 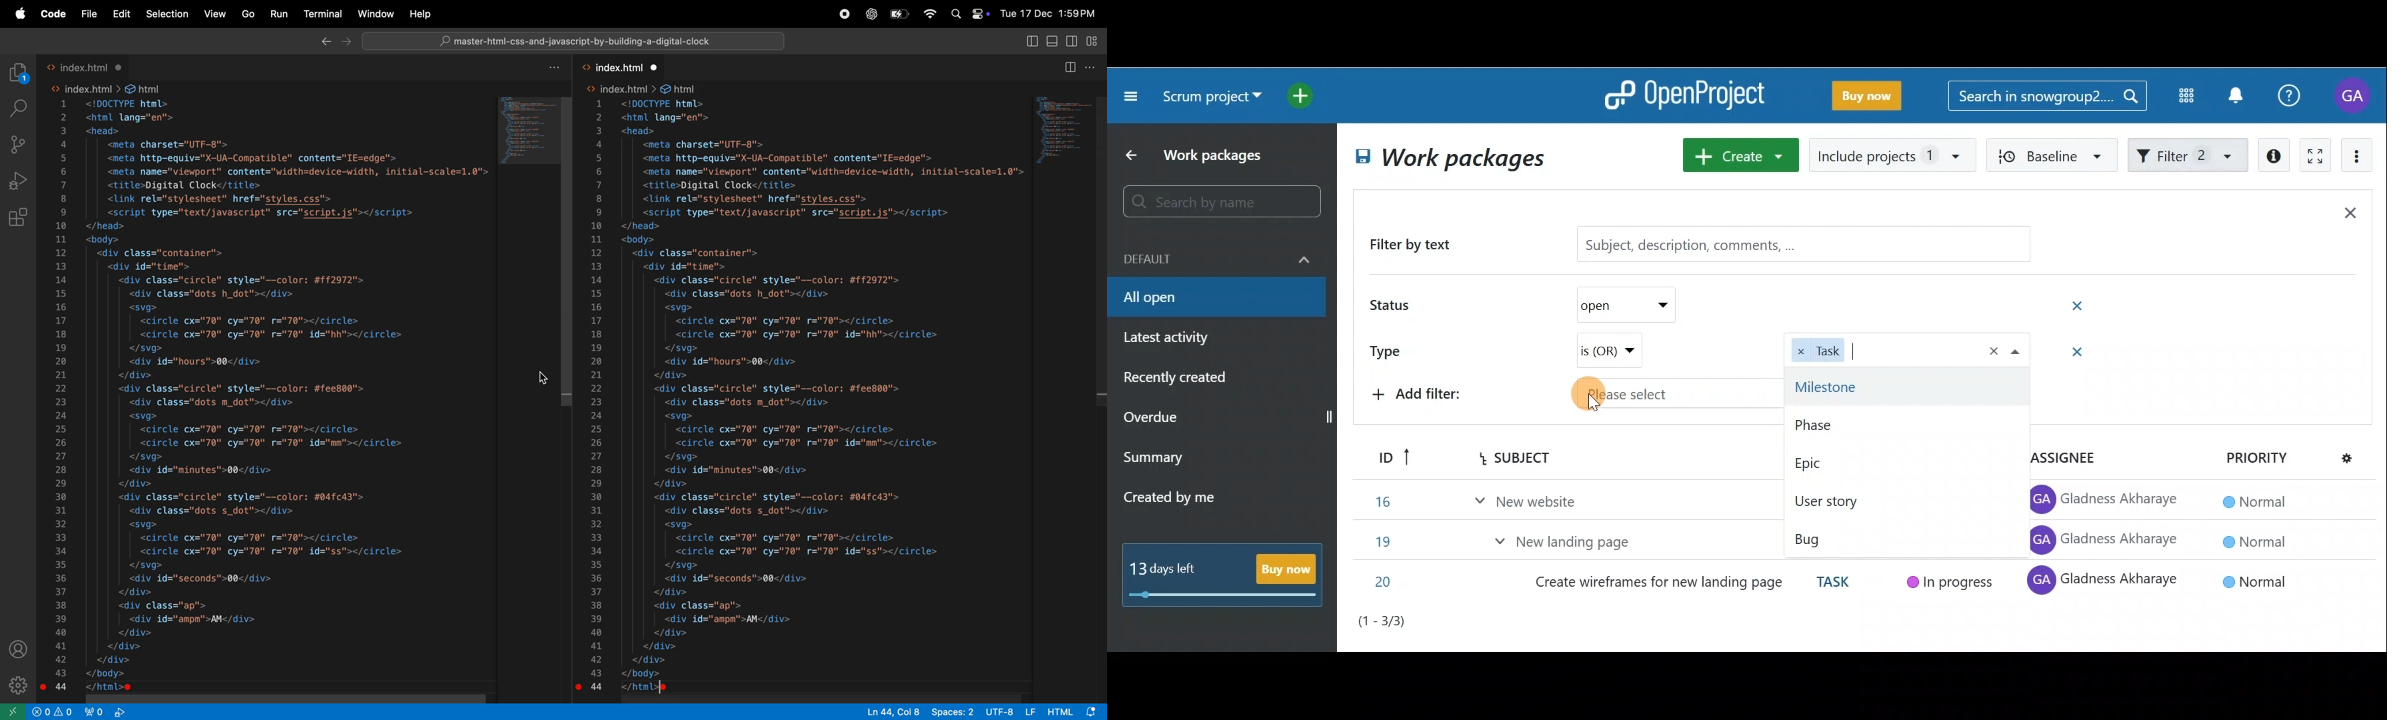 What do you see at coordinates (844, 14) in the screenshot?
I see `record` at bounding box center [844, 14].